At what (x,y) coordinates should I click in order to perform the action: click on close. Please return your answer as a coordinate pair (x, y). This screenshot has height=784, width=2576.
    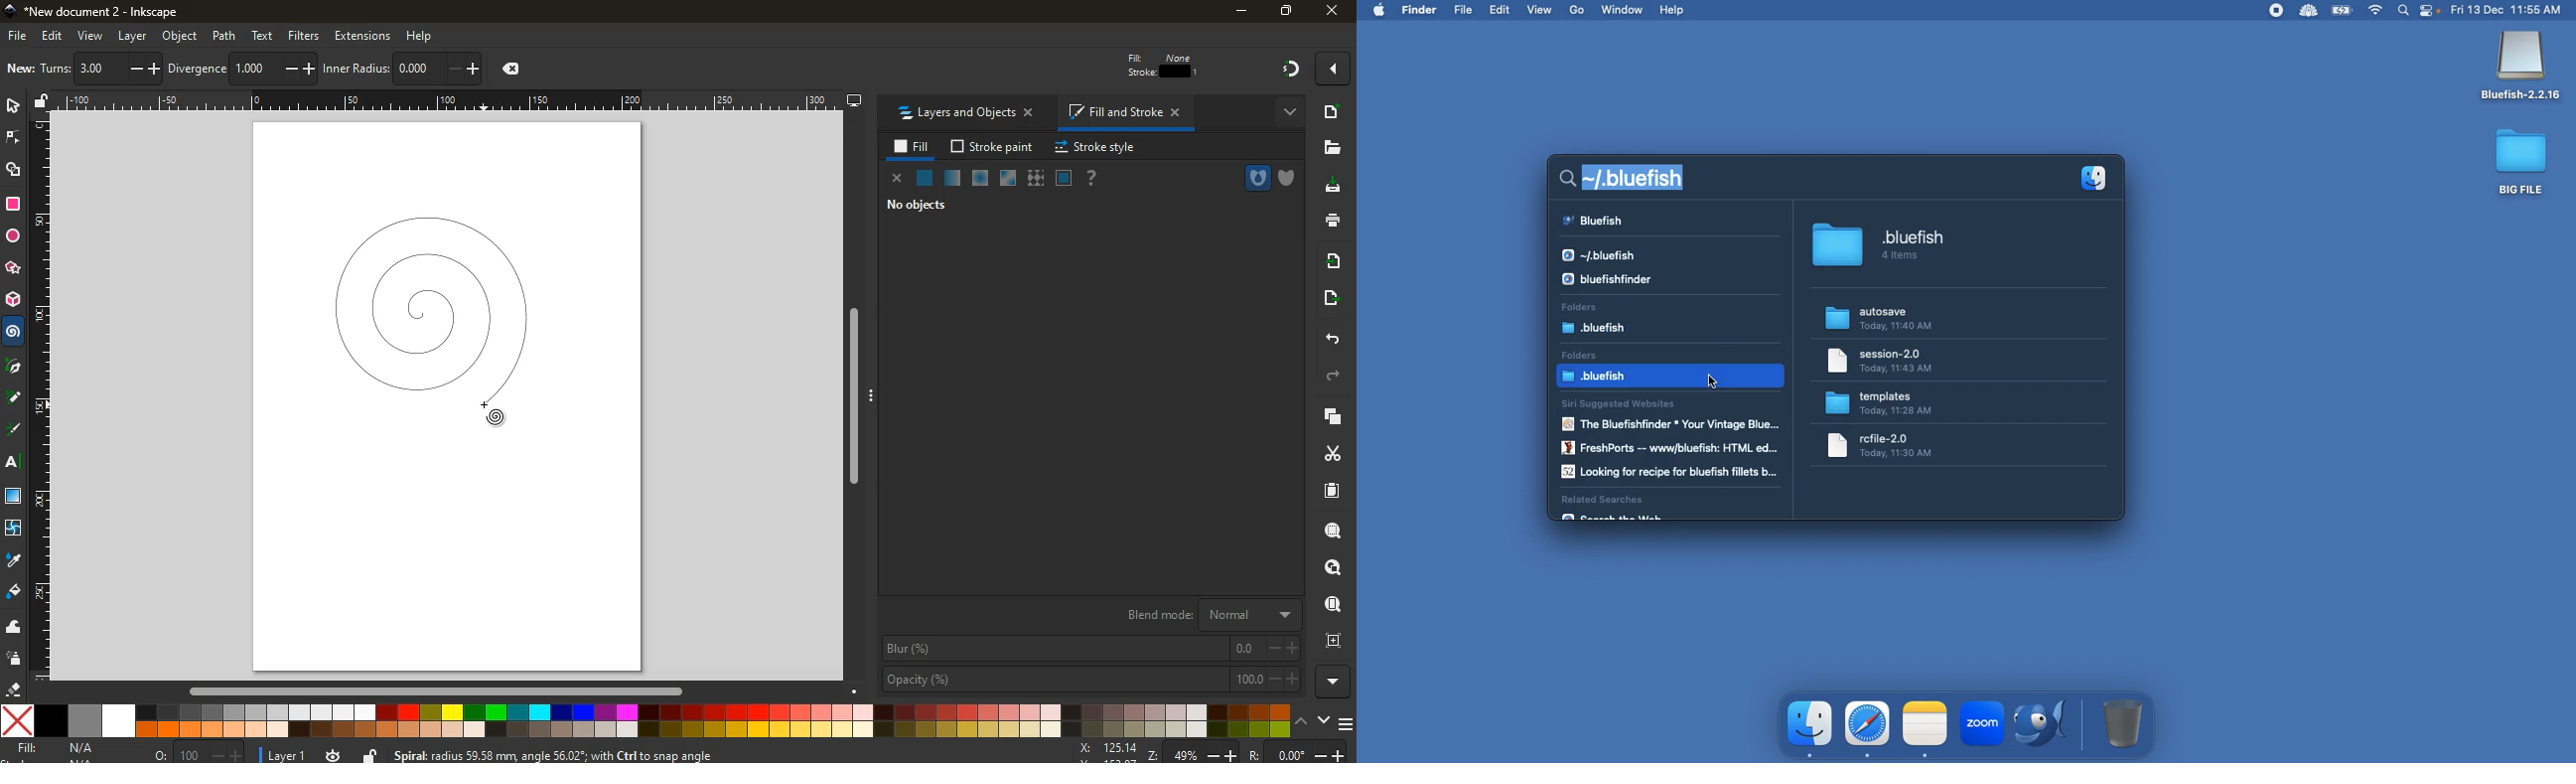
    Looking at the image, I should click on (897, 178).